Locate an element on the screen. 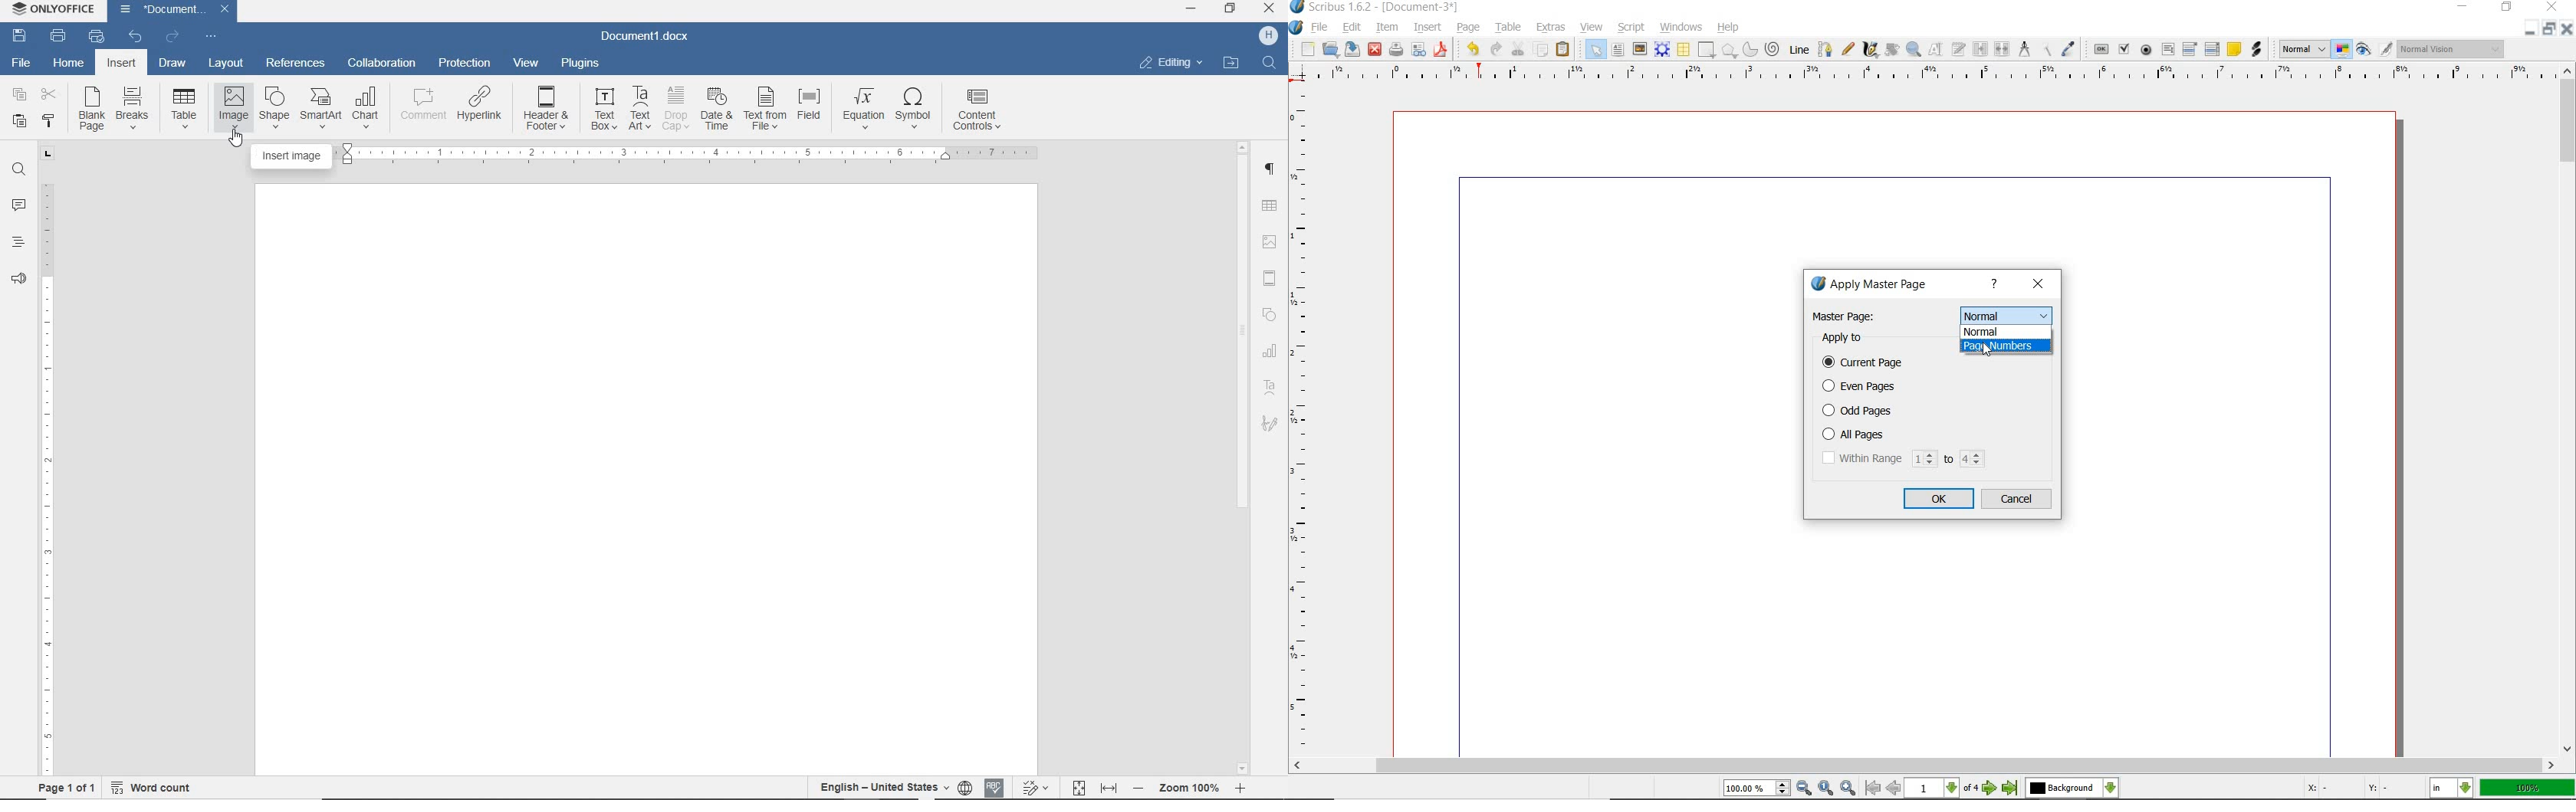 The height and width of the screenshot is (812, 2576). layout is located at coordinates (228, 64).